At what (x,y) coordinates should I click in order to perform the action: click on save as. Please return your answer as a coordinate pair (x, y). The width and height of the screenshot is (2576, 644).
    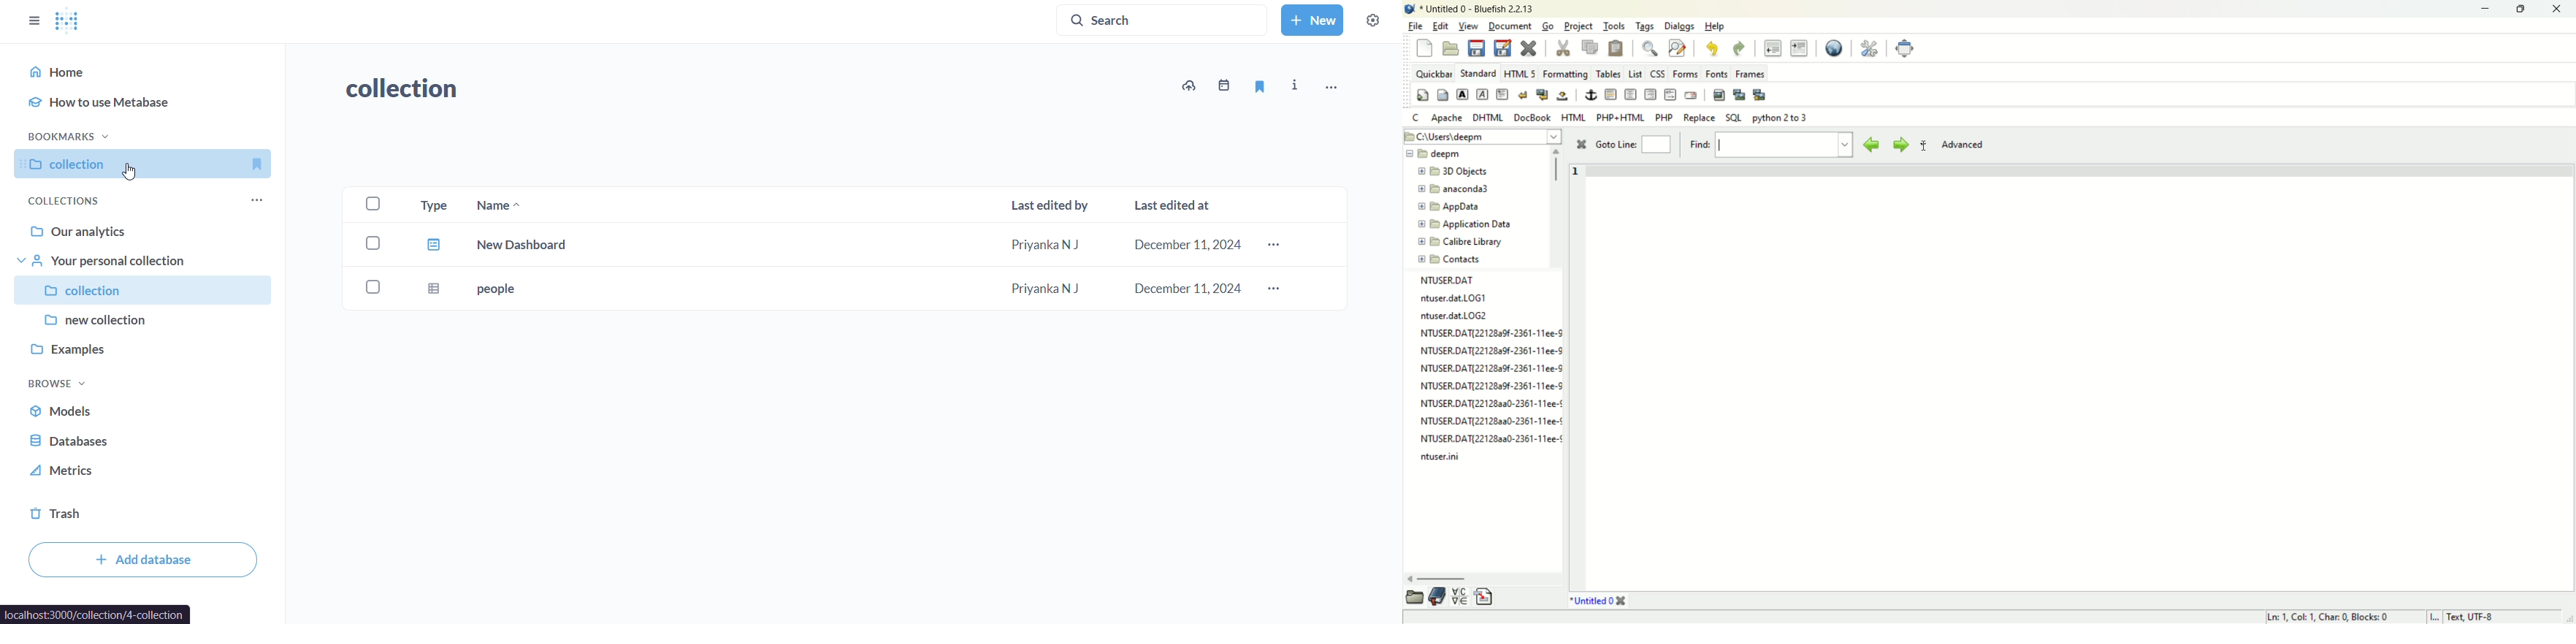
    Looking at the image, I should click on (1502, 48).